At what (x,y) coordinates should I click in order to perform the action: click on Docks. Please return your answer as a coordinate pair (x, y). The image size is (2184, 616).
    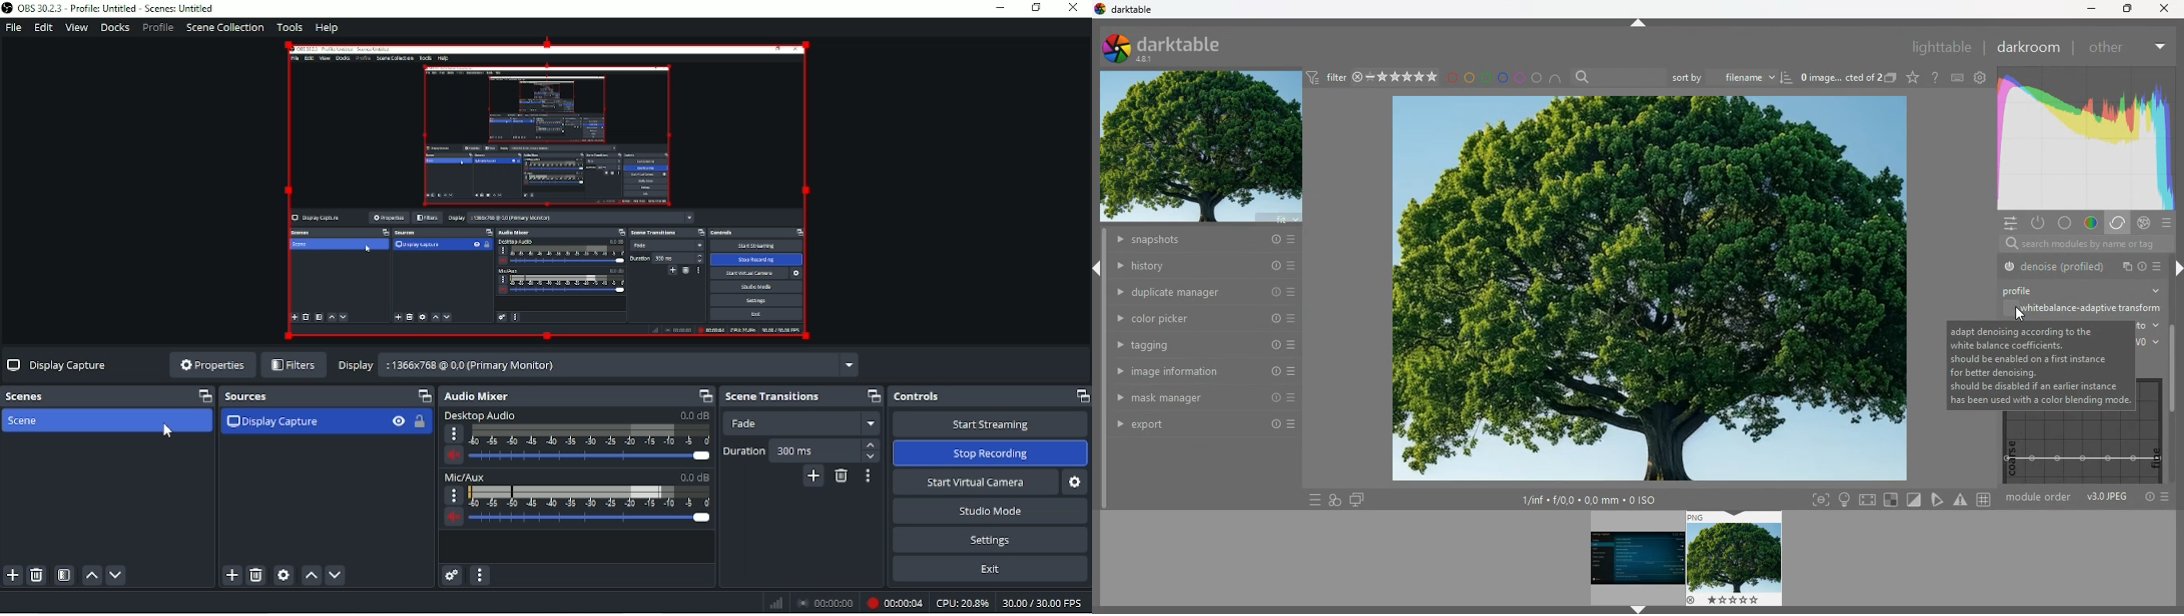
    Looking at the image, I should click on (114, 28).